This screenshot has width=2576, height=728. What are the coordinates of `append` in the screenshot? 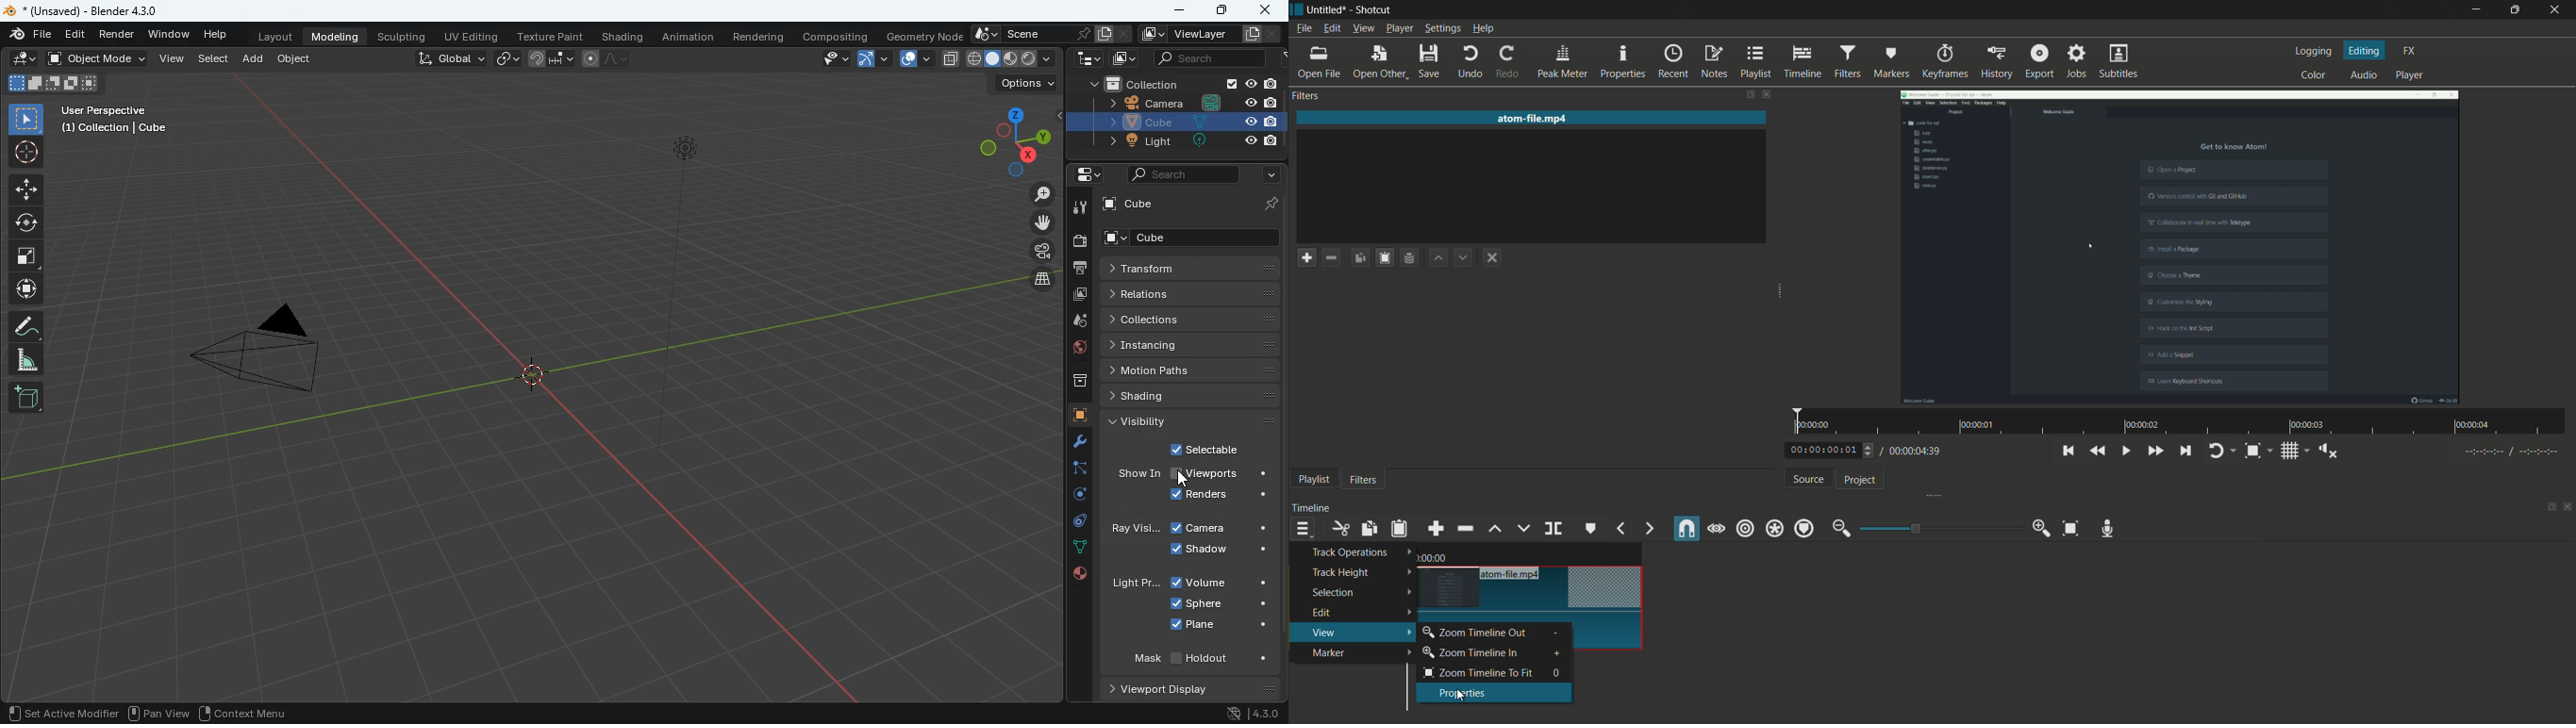 It's located at (1435, 529).